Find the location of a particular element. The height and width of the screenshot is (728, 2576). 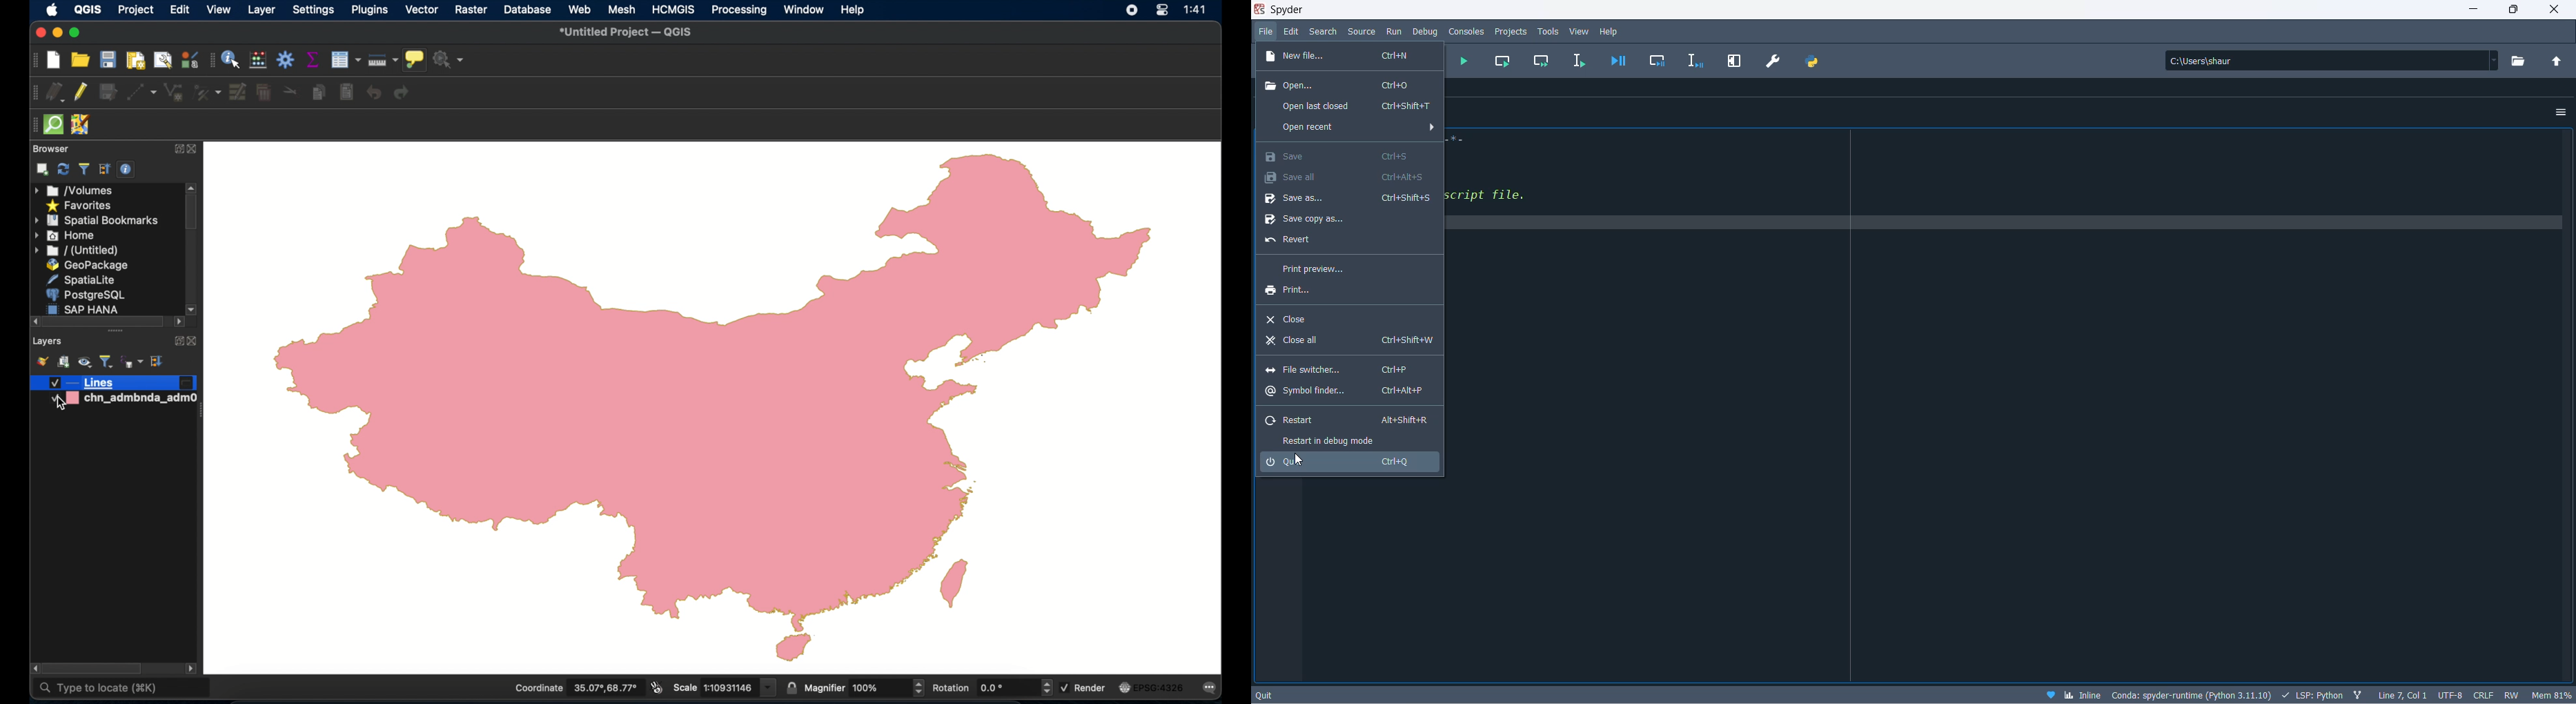

quick osm is located at coordinates (55, 125).